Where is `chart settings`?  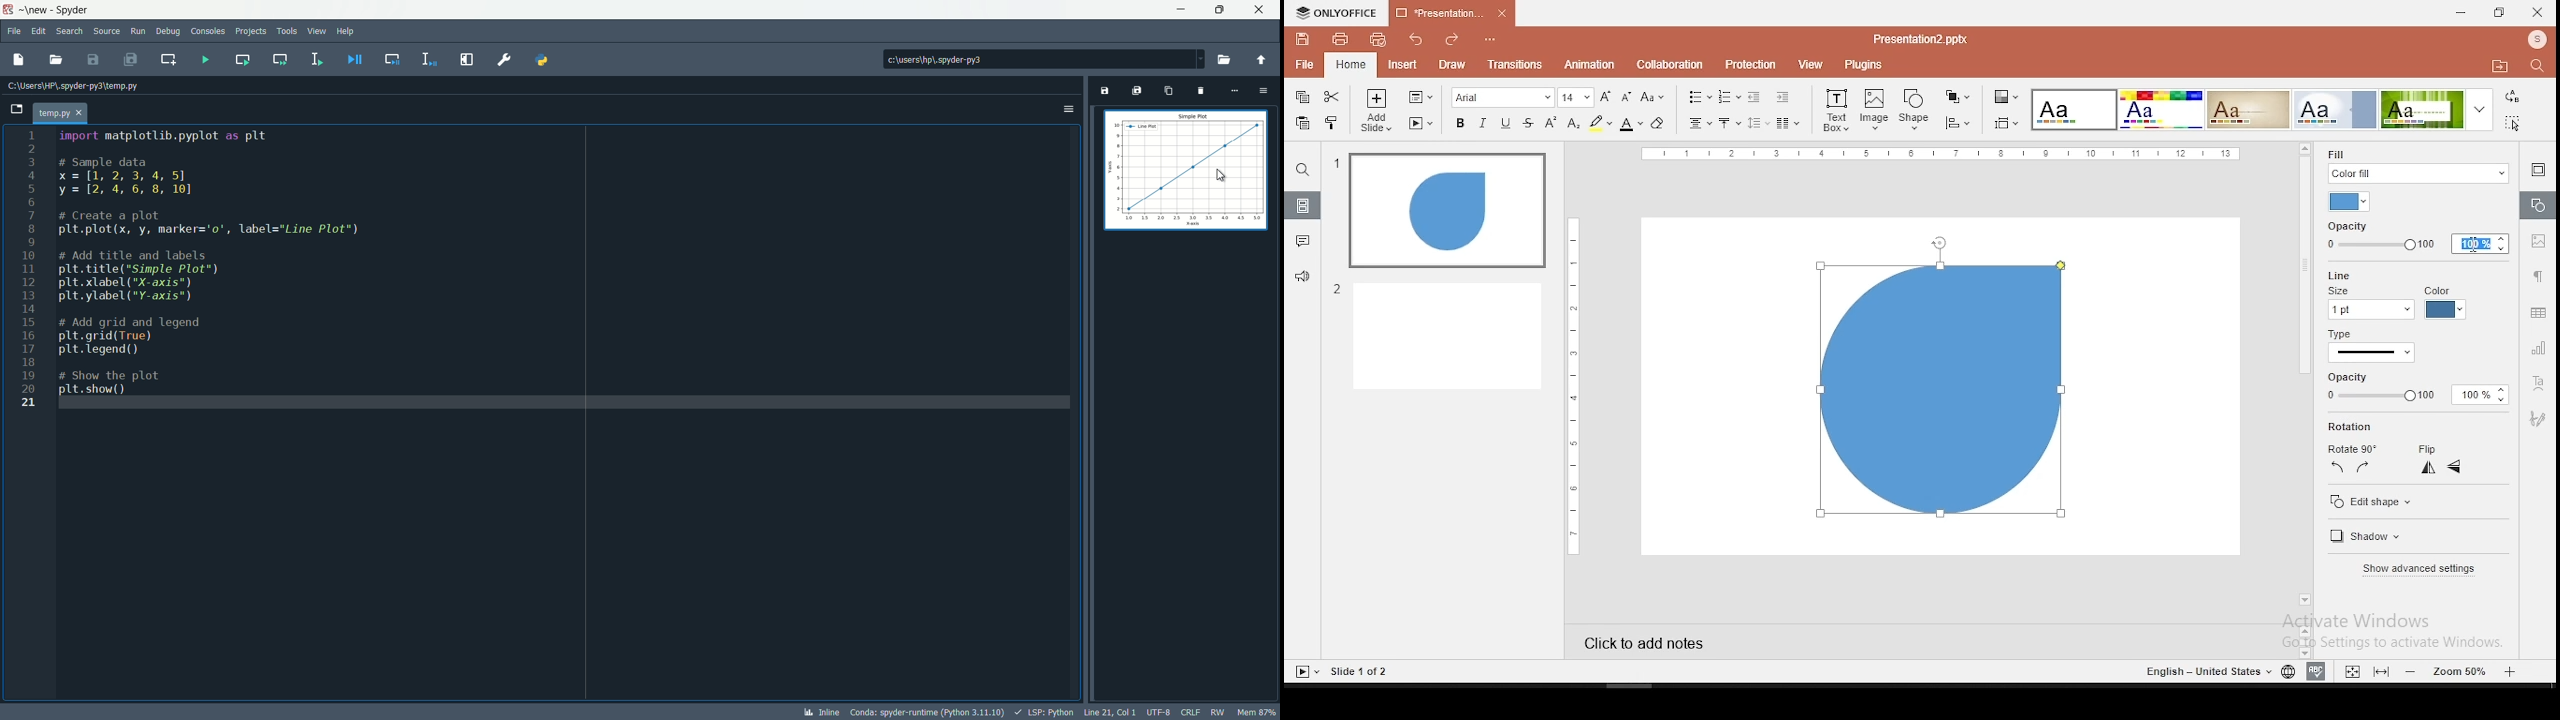
chart settings is located at coordinates (2537, 349).